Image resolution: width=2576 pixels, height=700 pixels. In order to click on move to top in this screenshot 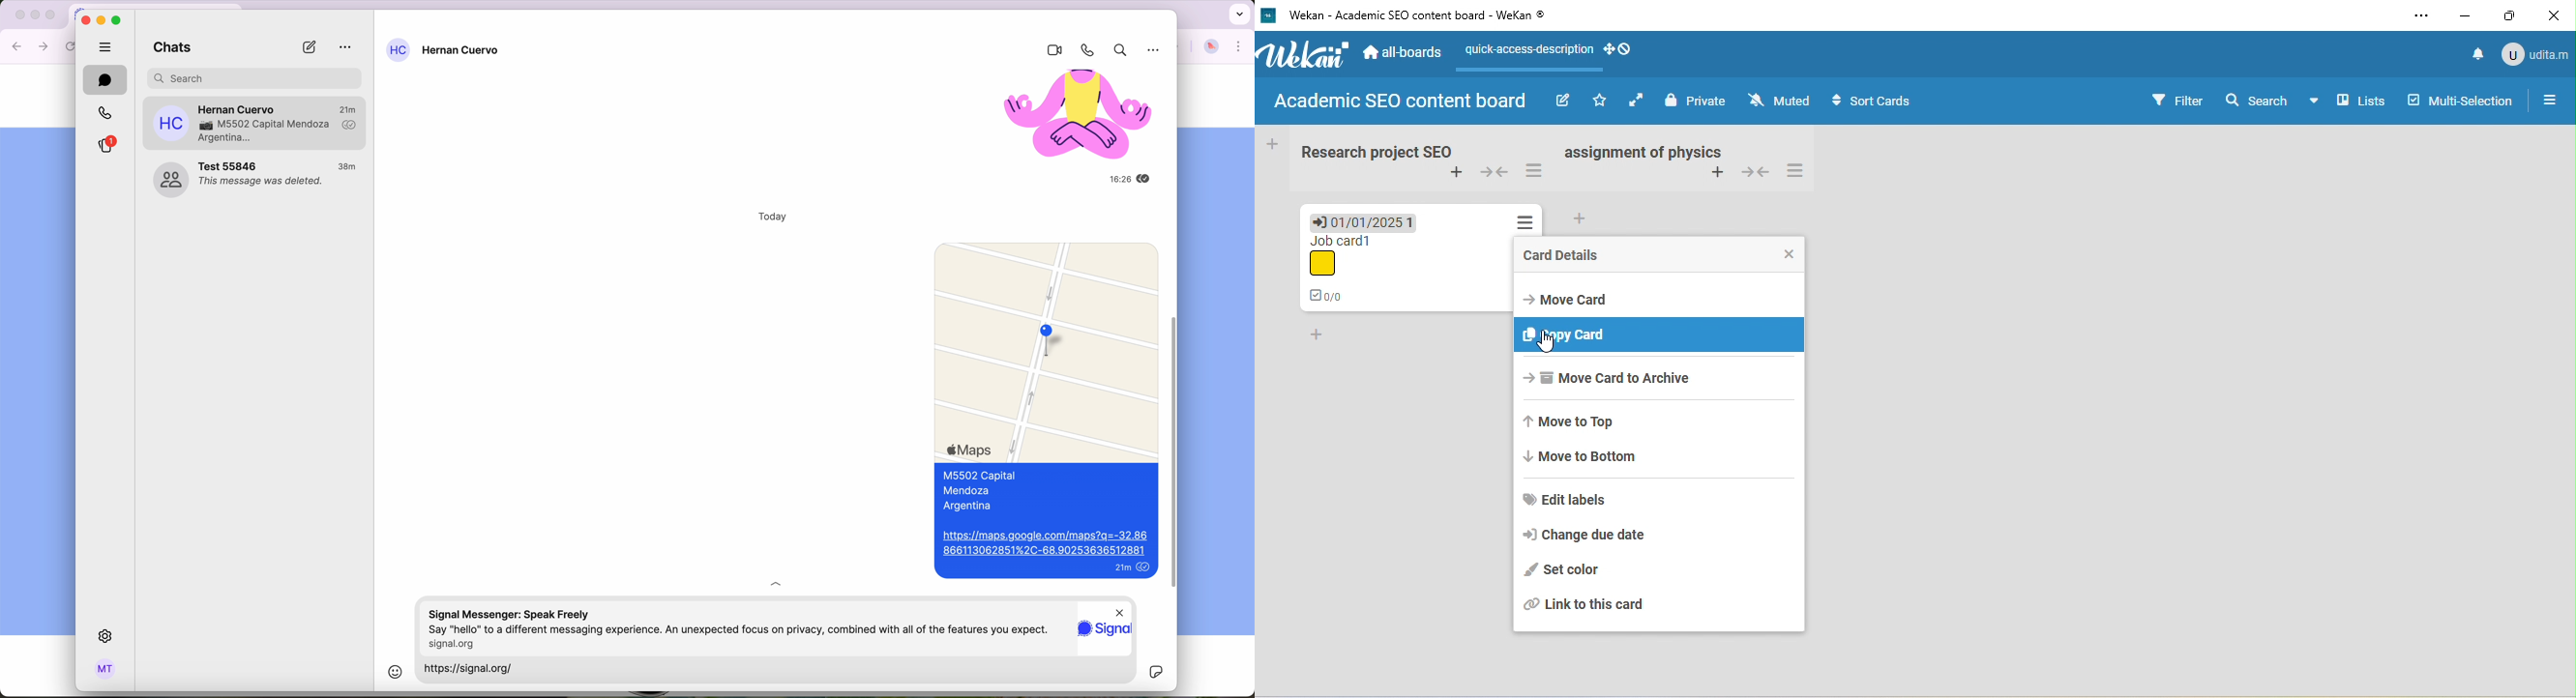, I will do `click(1578, 424)`.